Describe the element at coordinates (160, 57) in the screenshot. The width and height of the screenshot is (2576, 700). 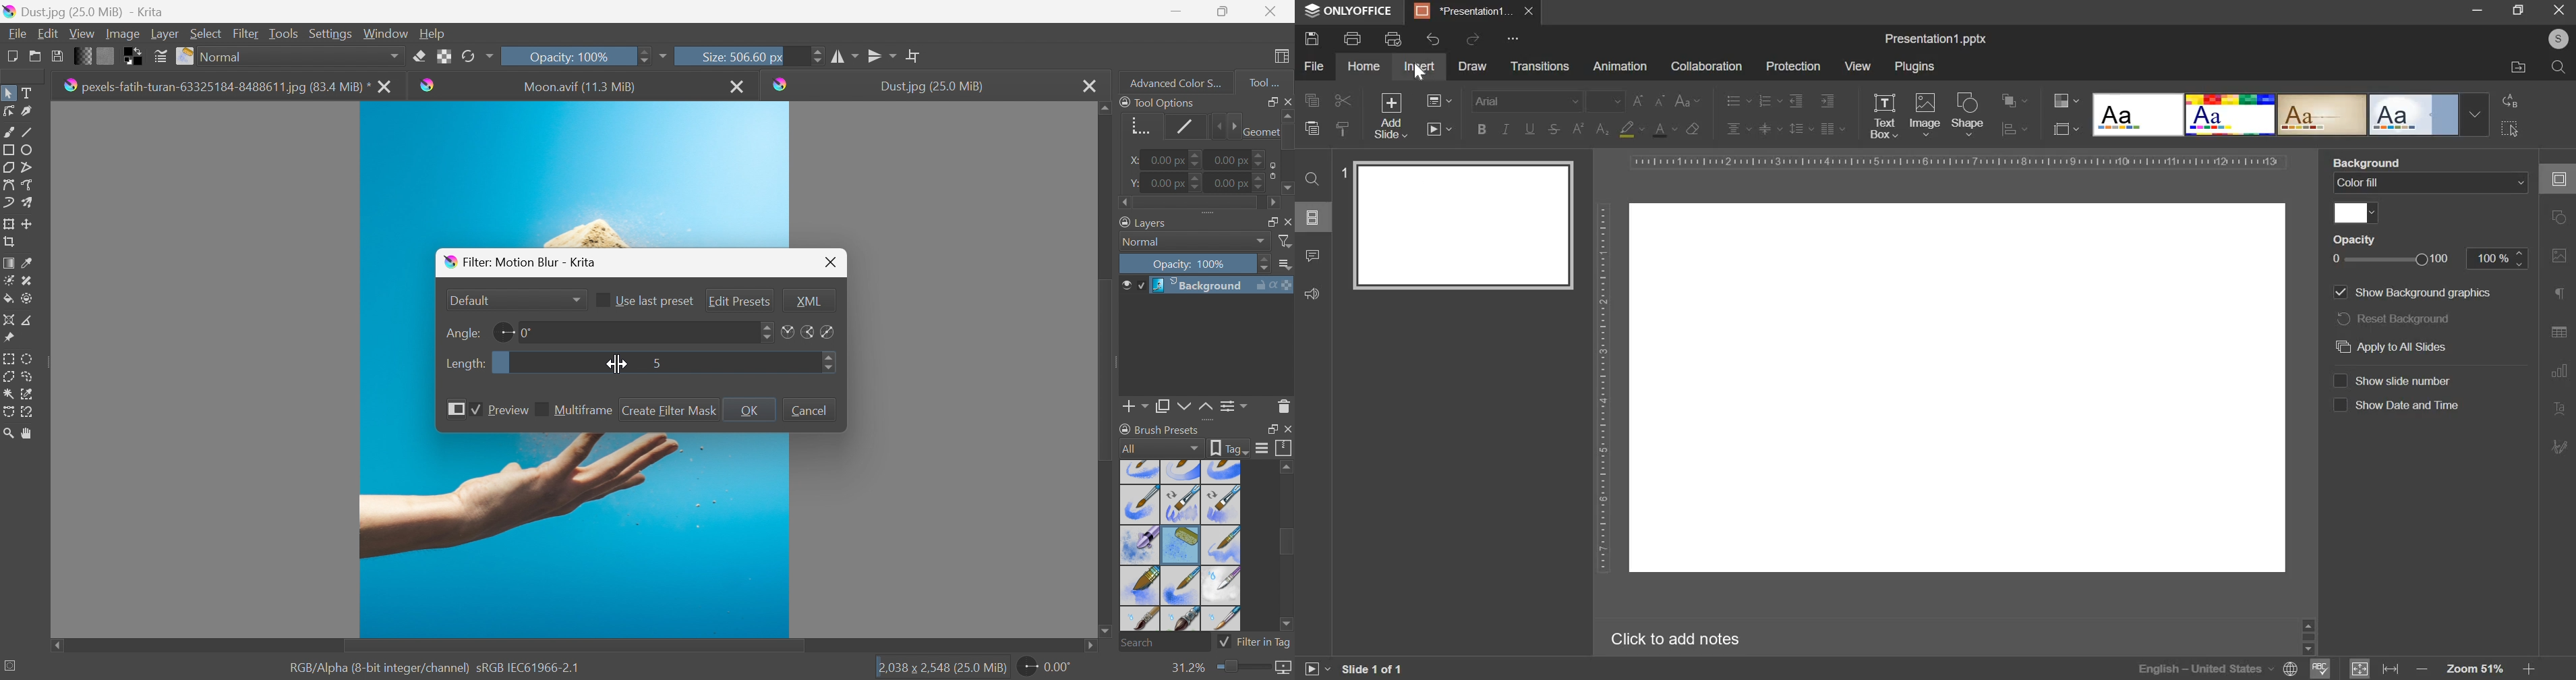
I see `Edit brush preset` at that location.